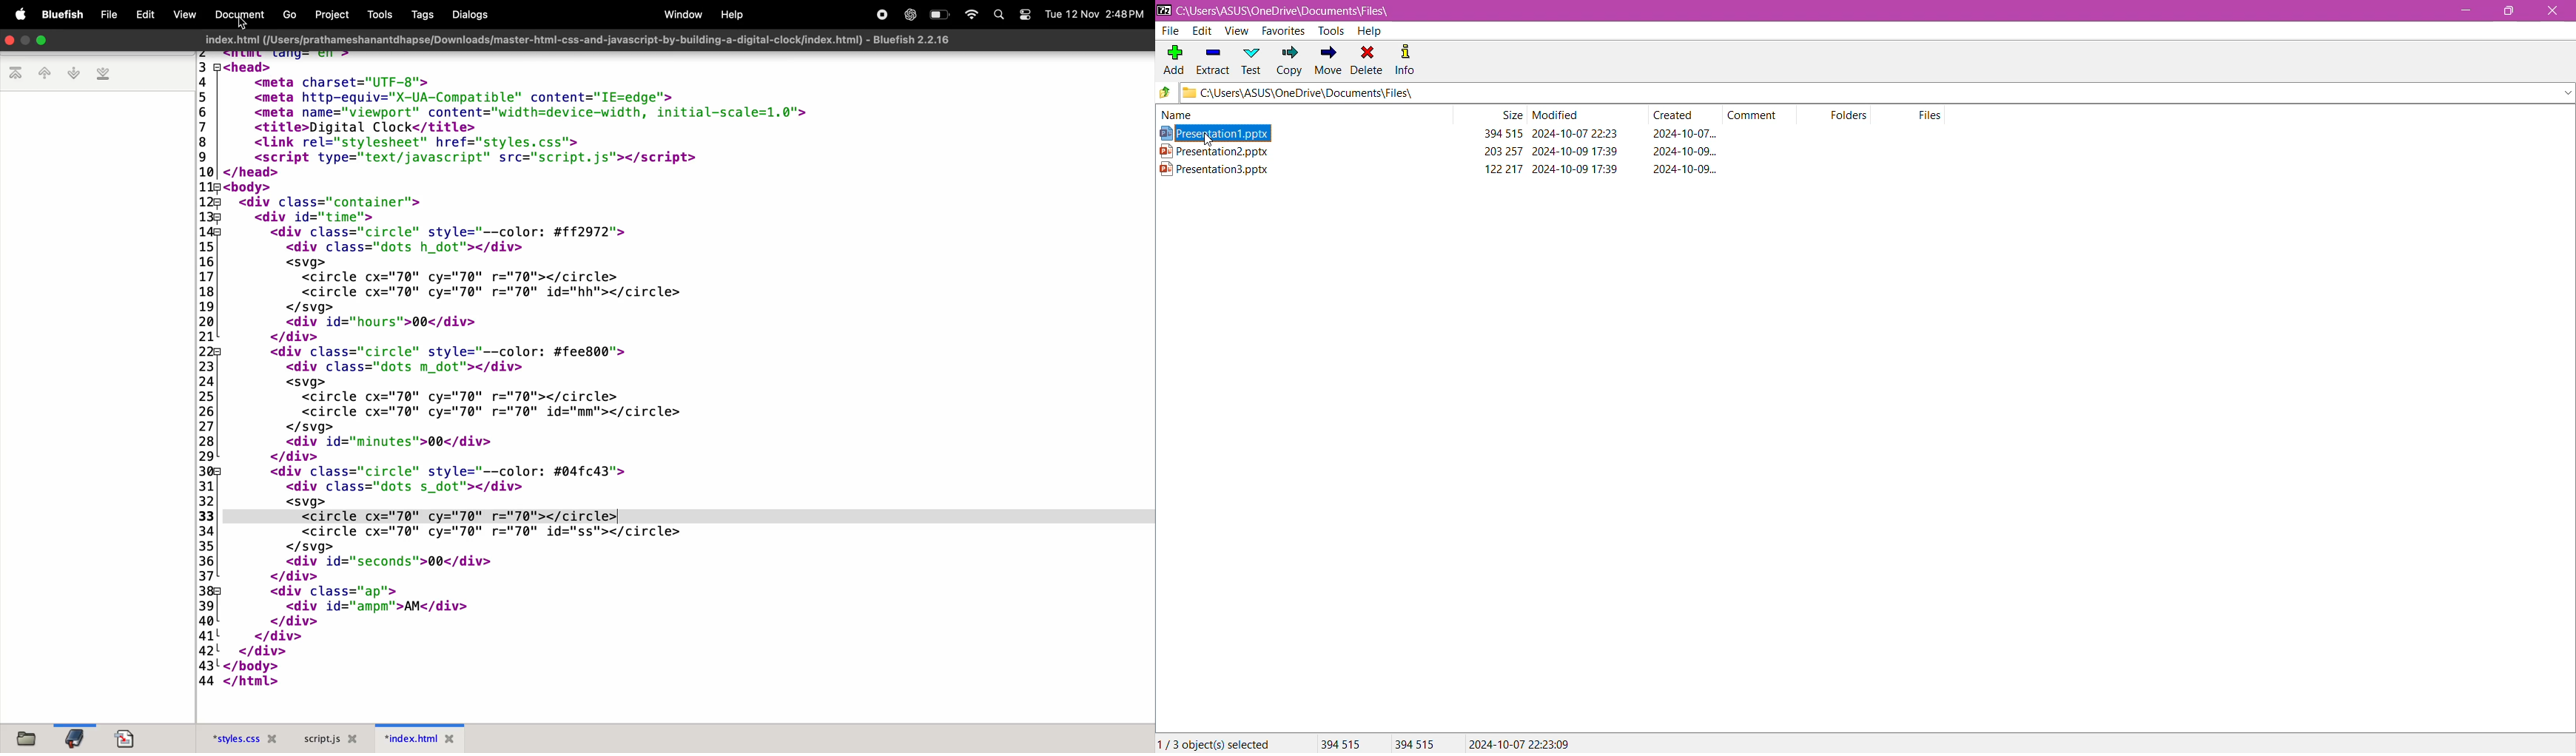 This screenshot has width=2576, height=756. What do you see at coordinates (1557, 115) in the screenshot?
I see `Modified` at bounding box center [1557, 115].